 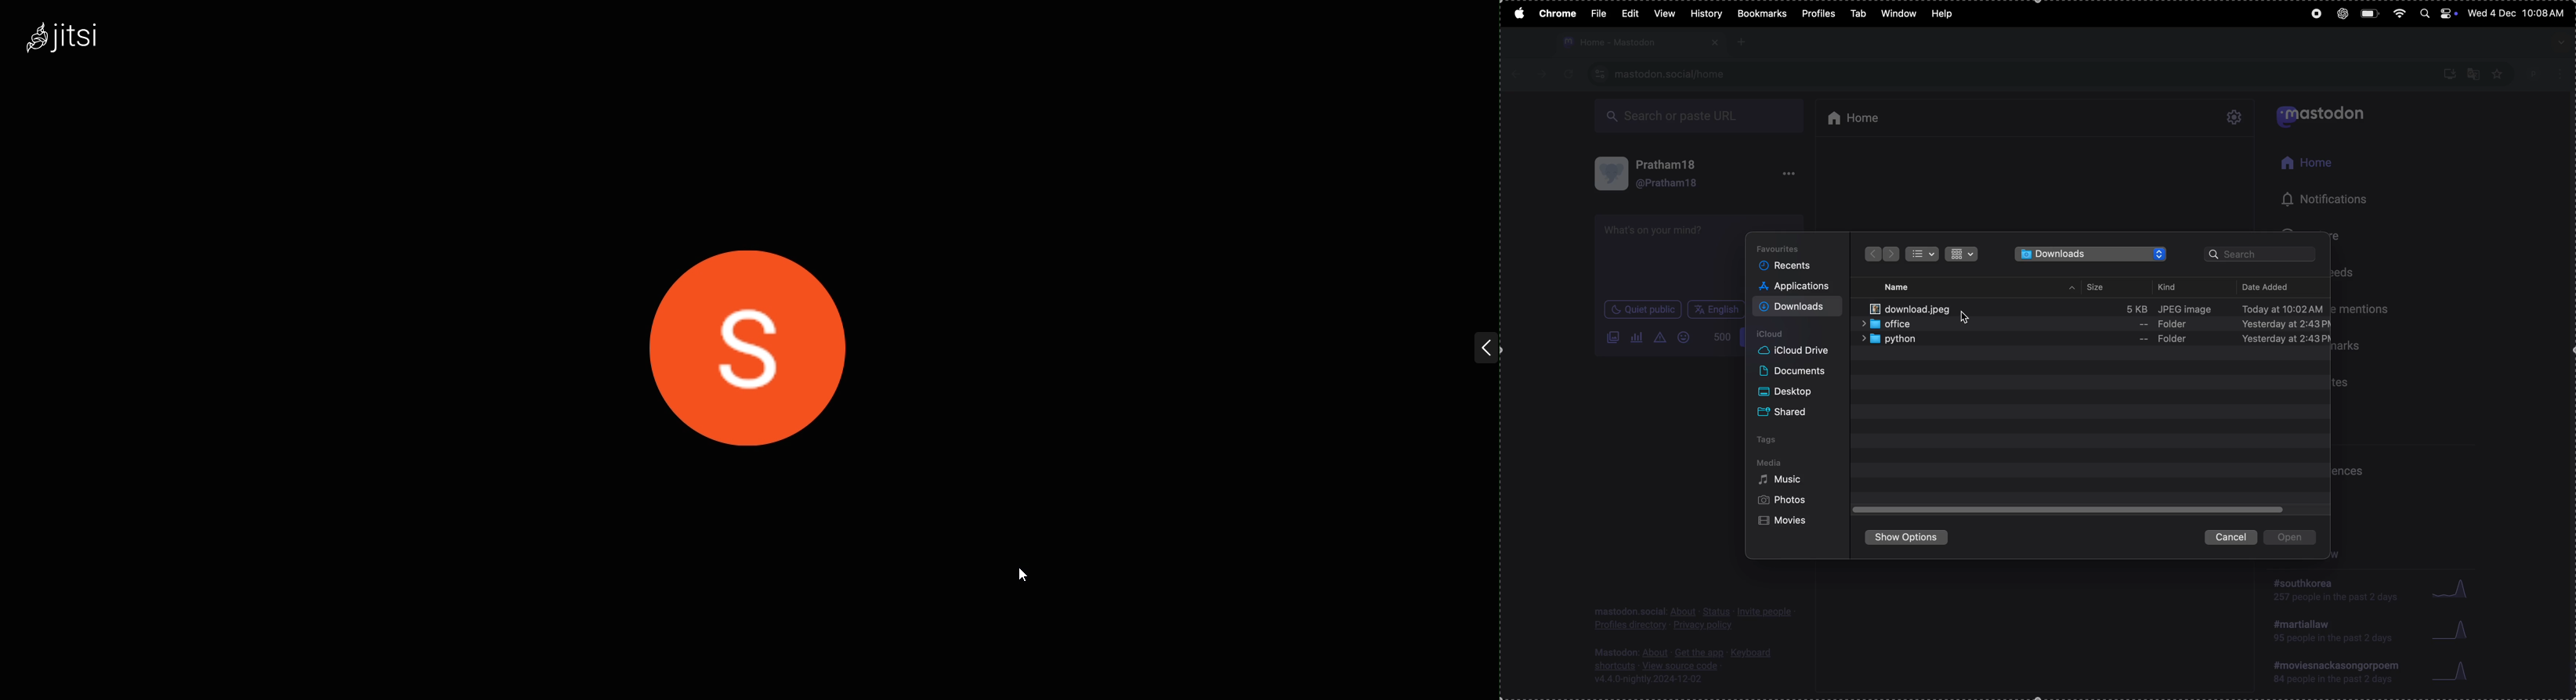 What do you see at coordinates (1695, 618) in the screenshot?
I see `Privacy policy` at bounding box center [1695, 618].